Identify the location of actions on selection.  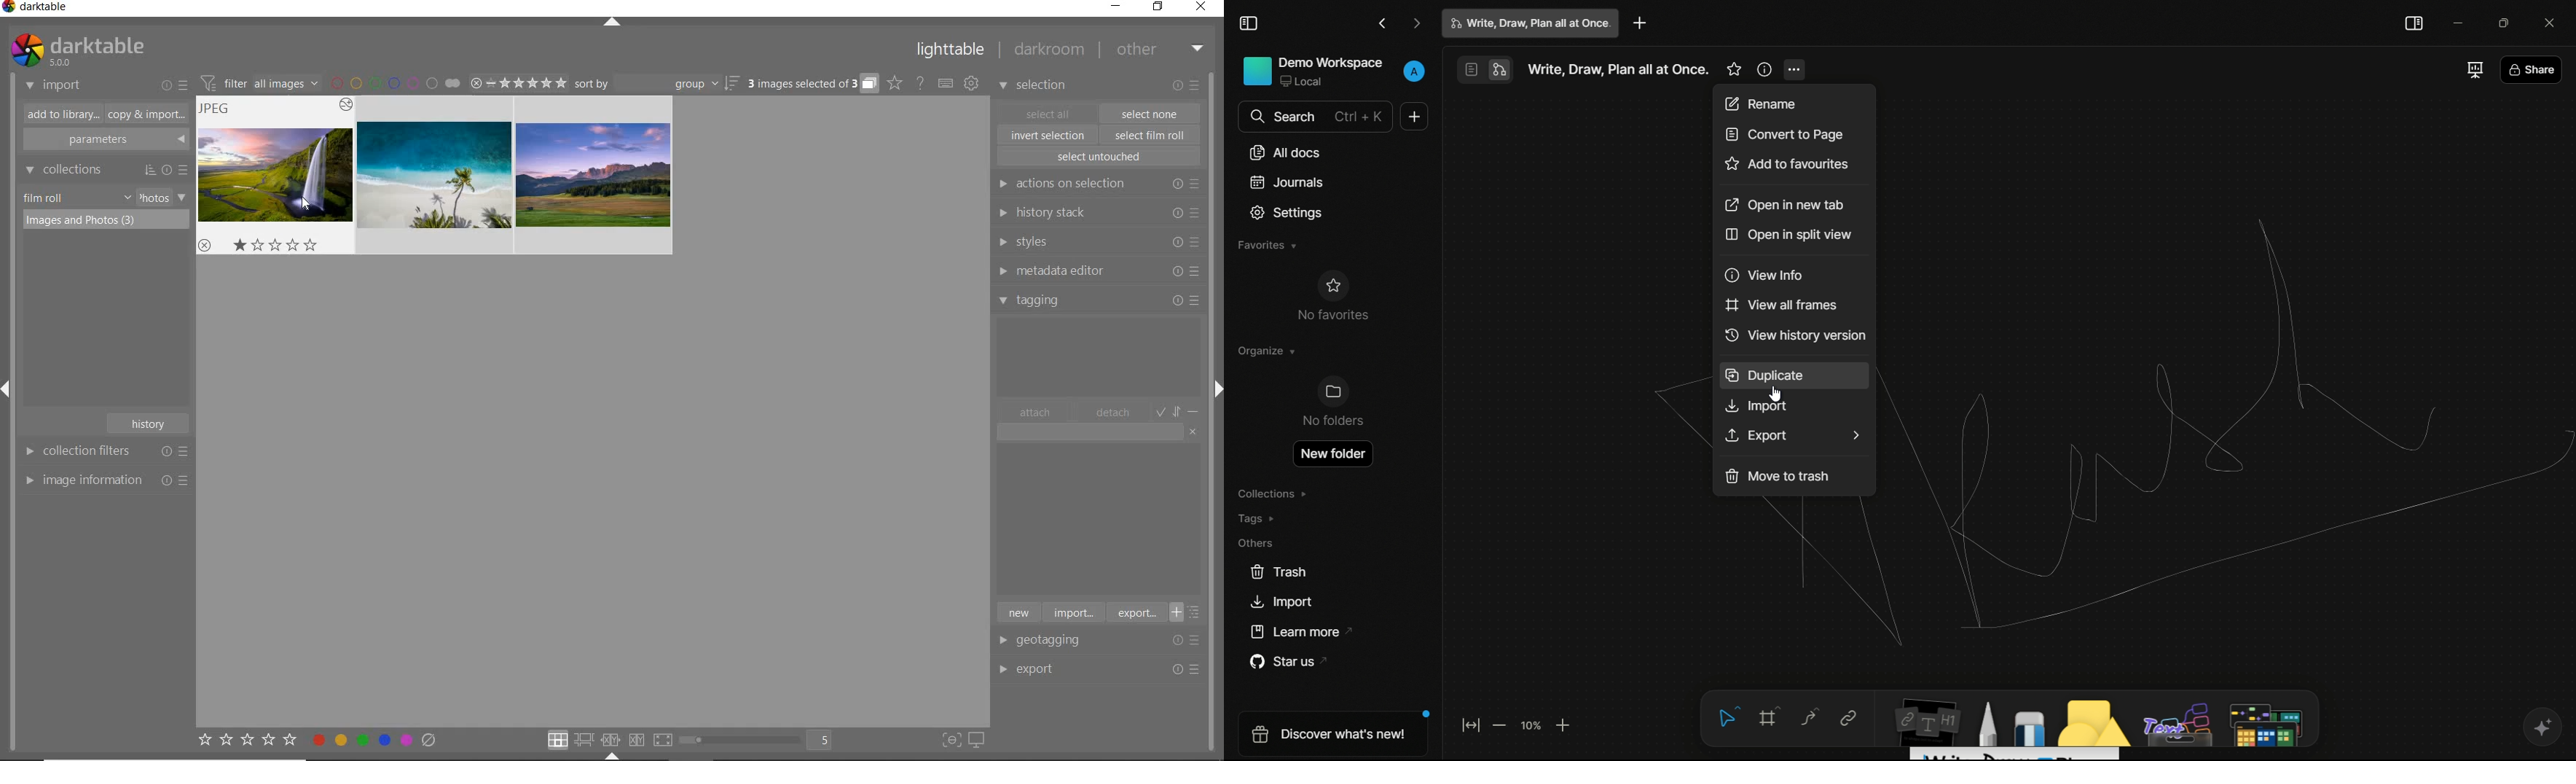
(1096, 184).